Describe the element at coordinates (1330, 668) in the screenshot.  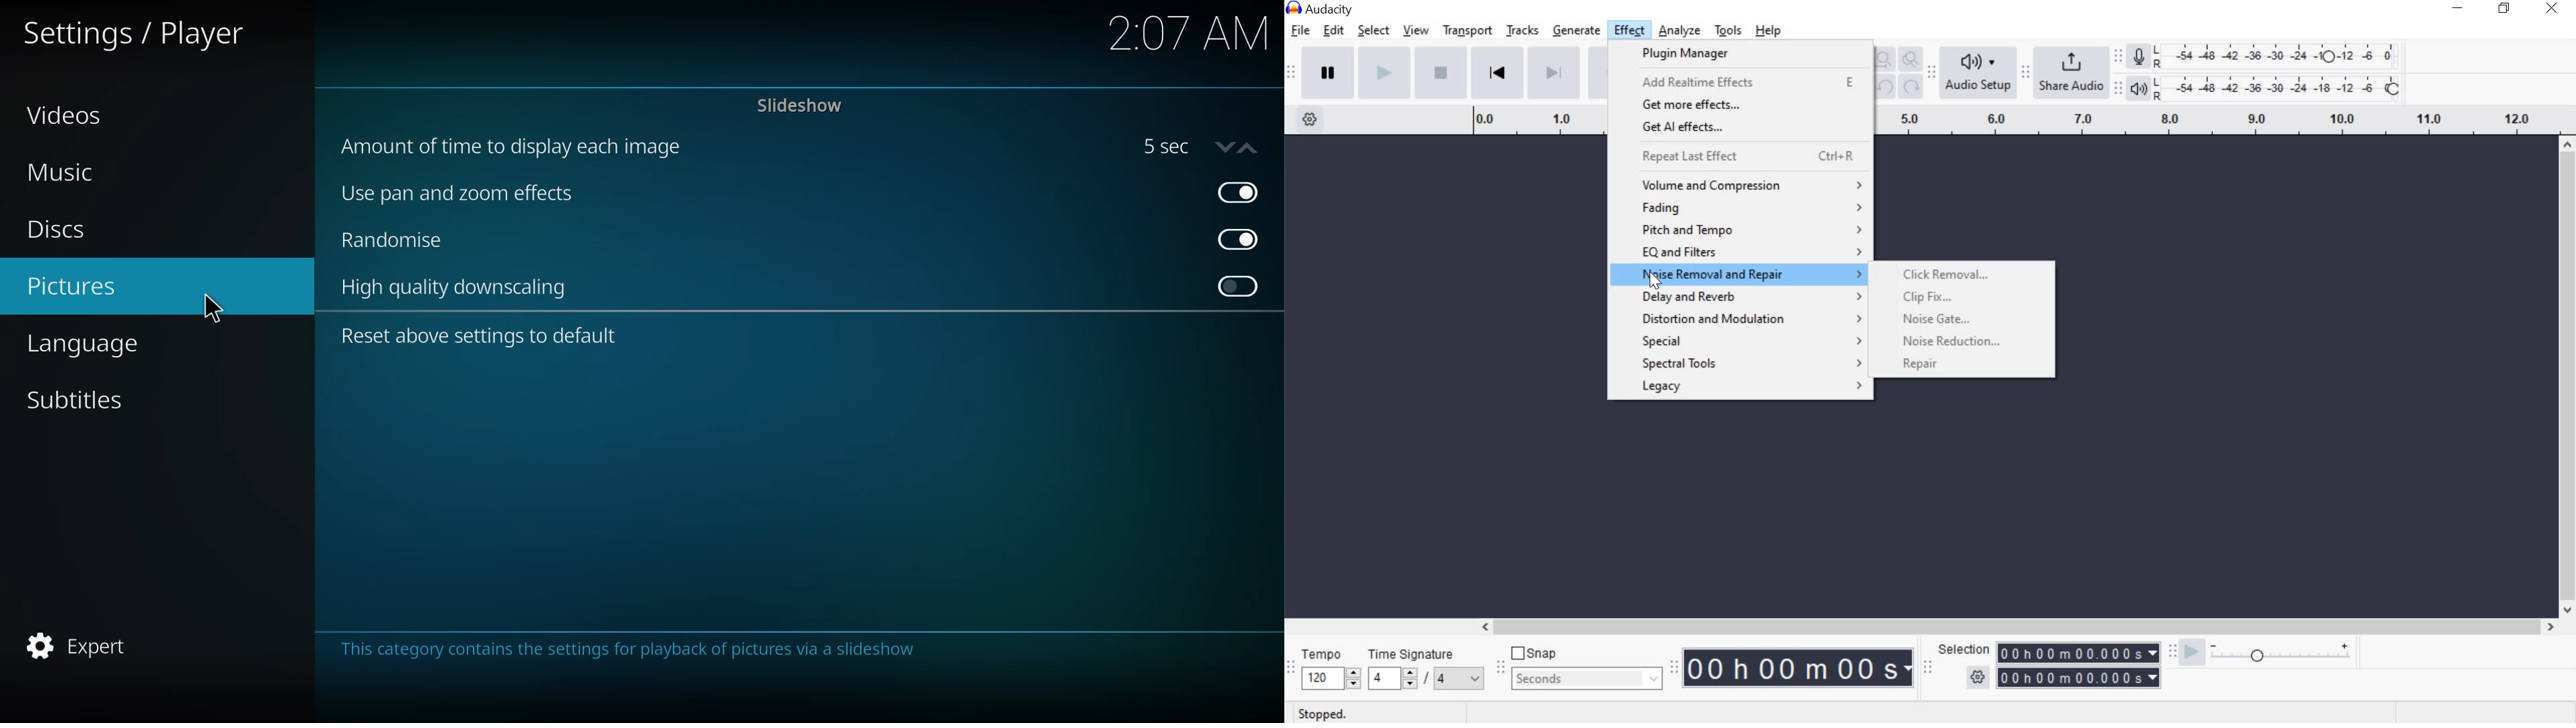
I see `tempo` at that location.